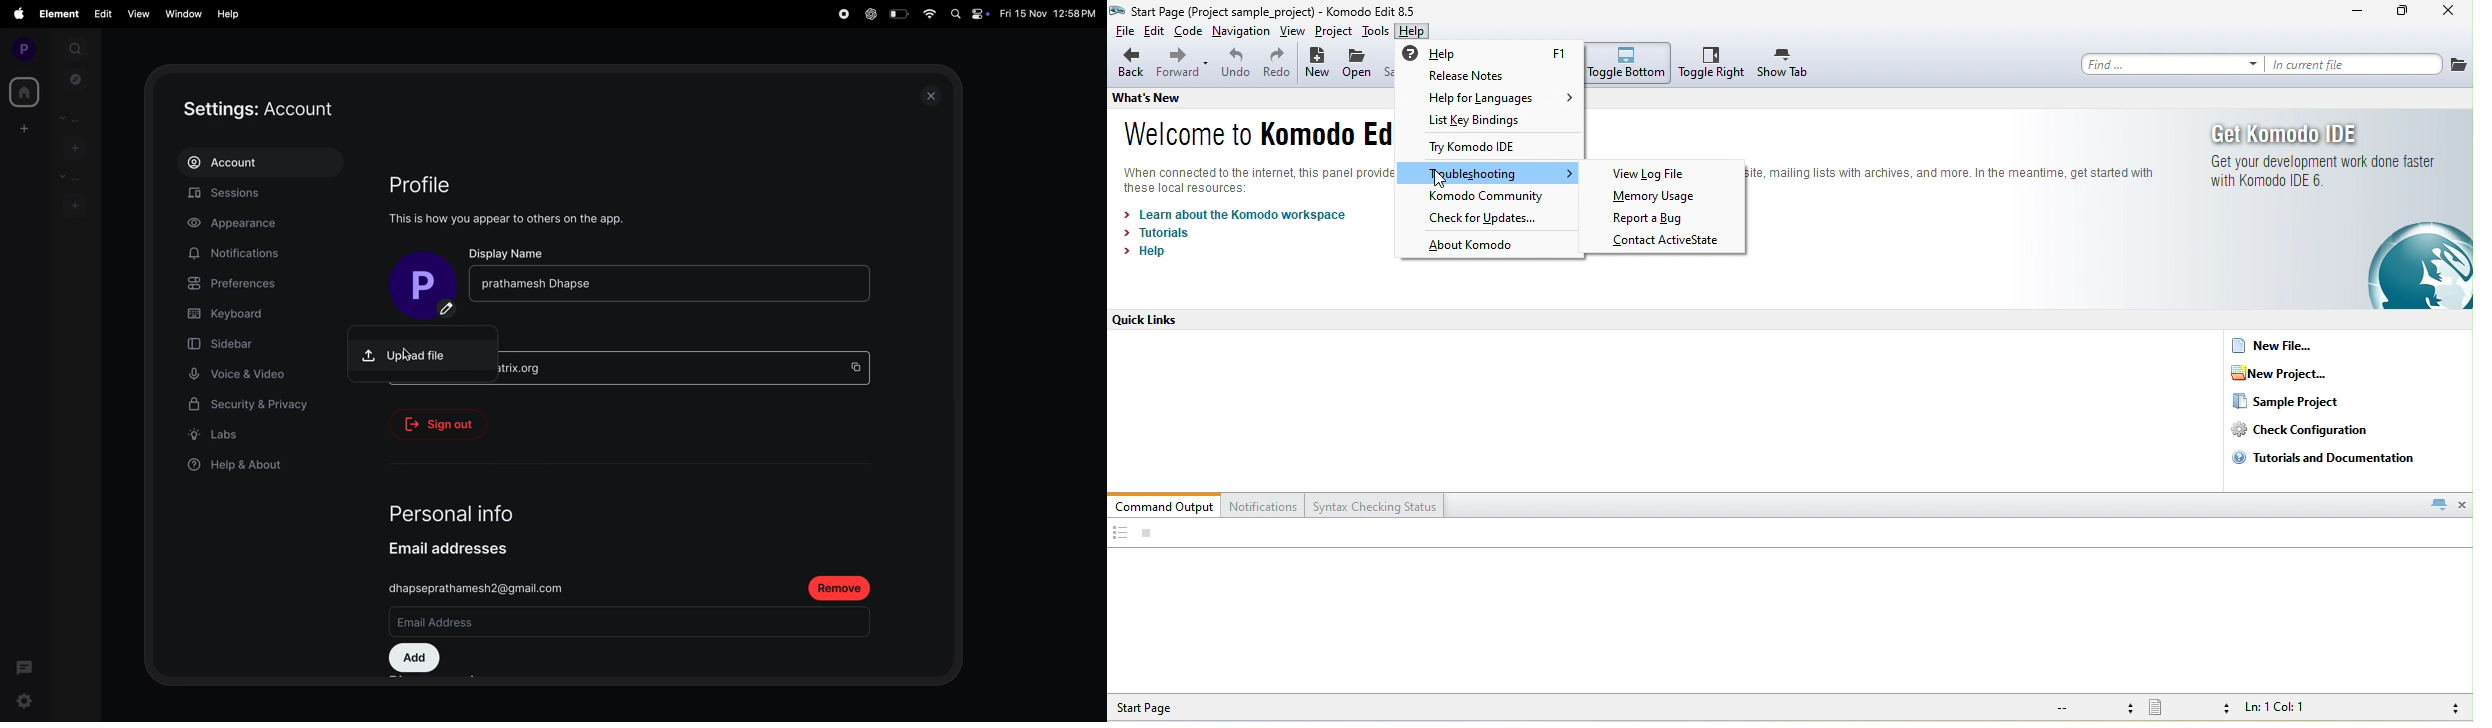  What do you see at coordinates (265, 196) in the screenshot?
I see `sessions` at bounding box center [265, 196].